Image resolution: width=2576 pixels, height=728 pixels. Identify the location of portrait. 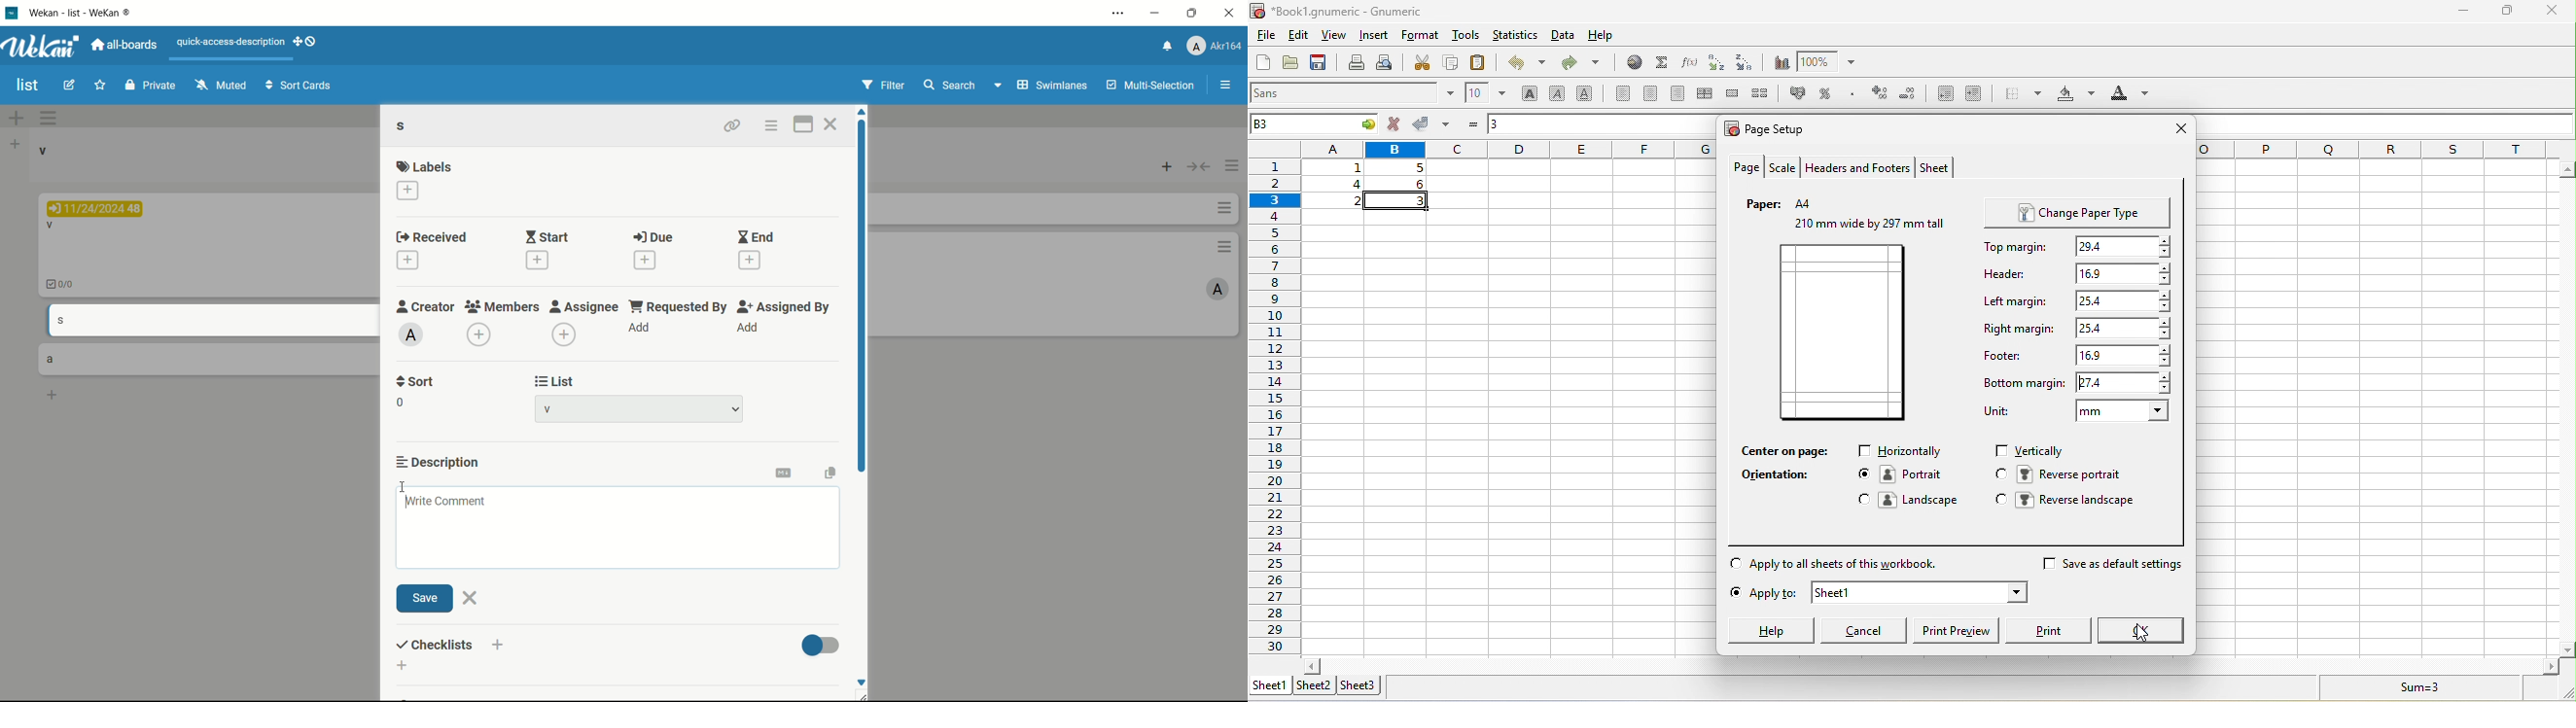
(1908, 475).